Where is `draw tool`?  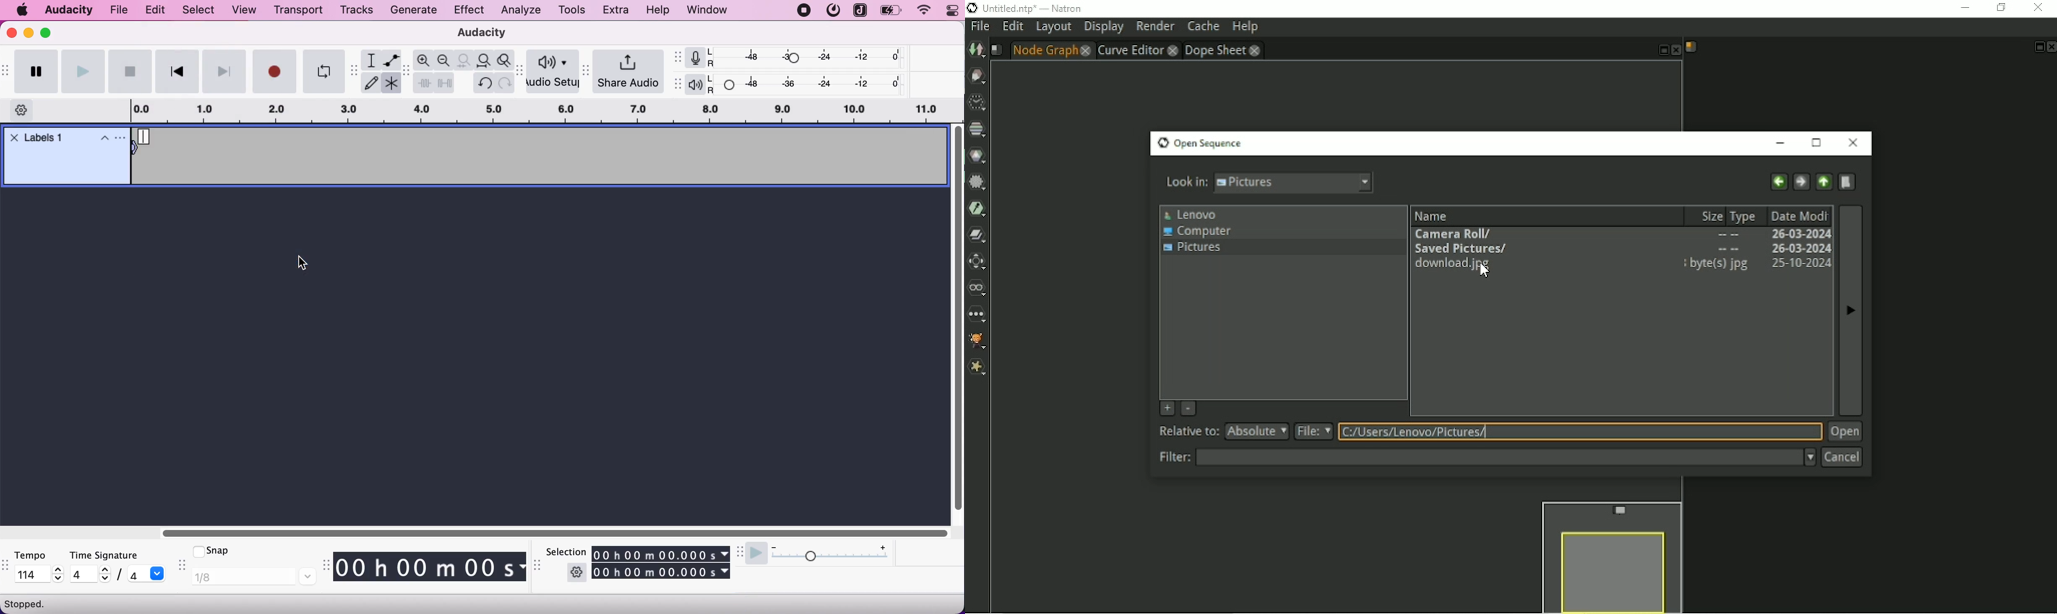 draw tool is located at coordinates (371, 84).